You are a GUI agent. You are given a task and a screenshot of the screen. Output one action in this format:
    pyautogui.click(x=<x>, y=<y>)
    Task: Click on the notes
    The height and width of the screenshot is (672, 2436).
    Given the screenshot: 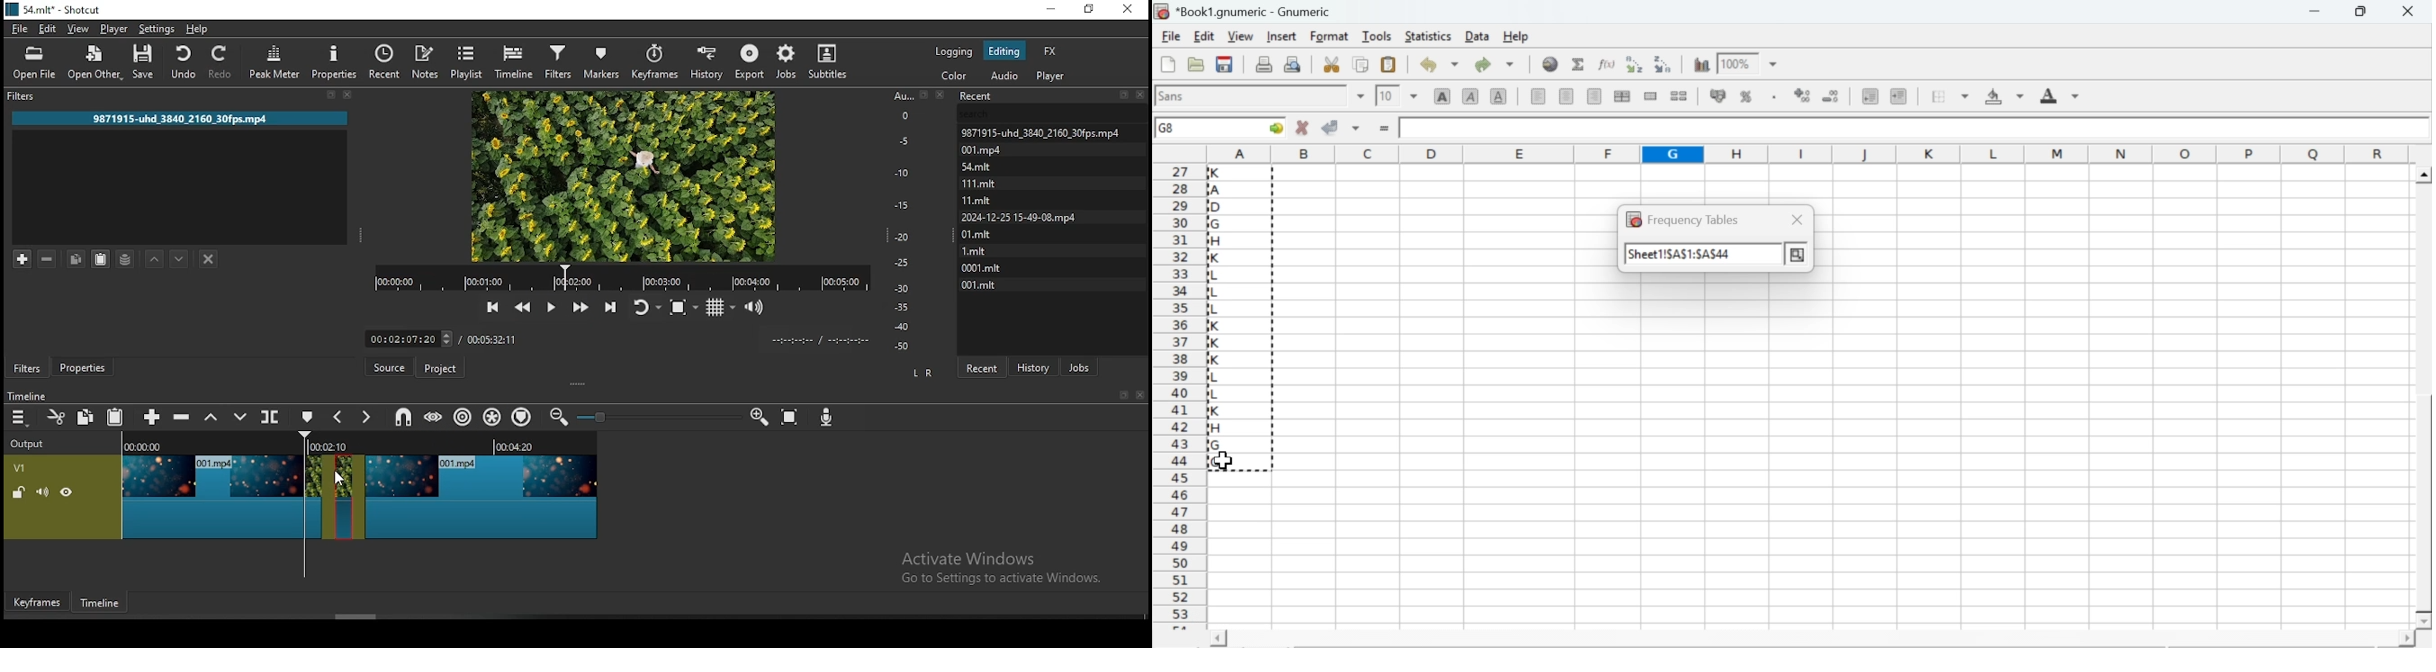 What is the action you would take?
    pyautogui.click(x=424, y=61)
    